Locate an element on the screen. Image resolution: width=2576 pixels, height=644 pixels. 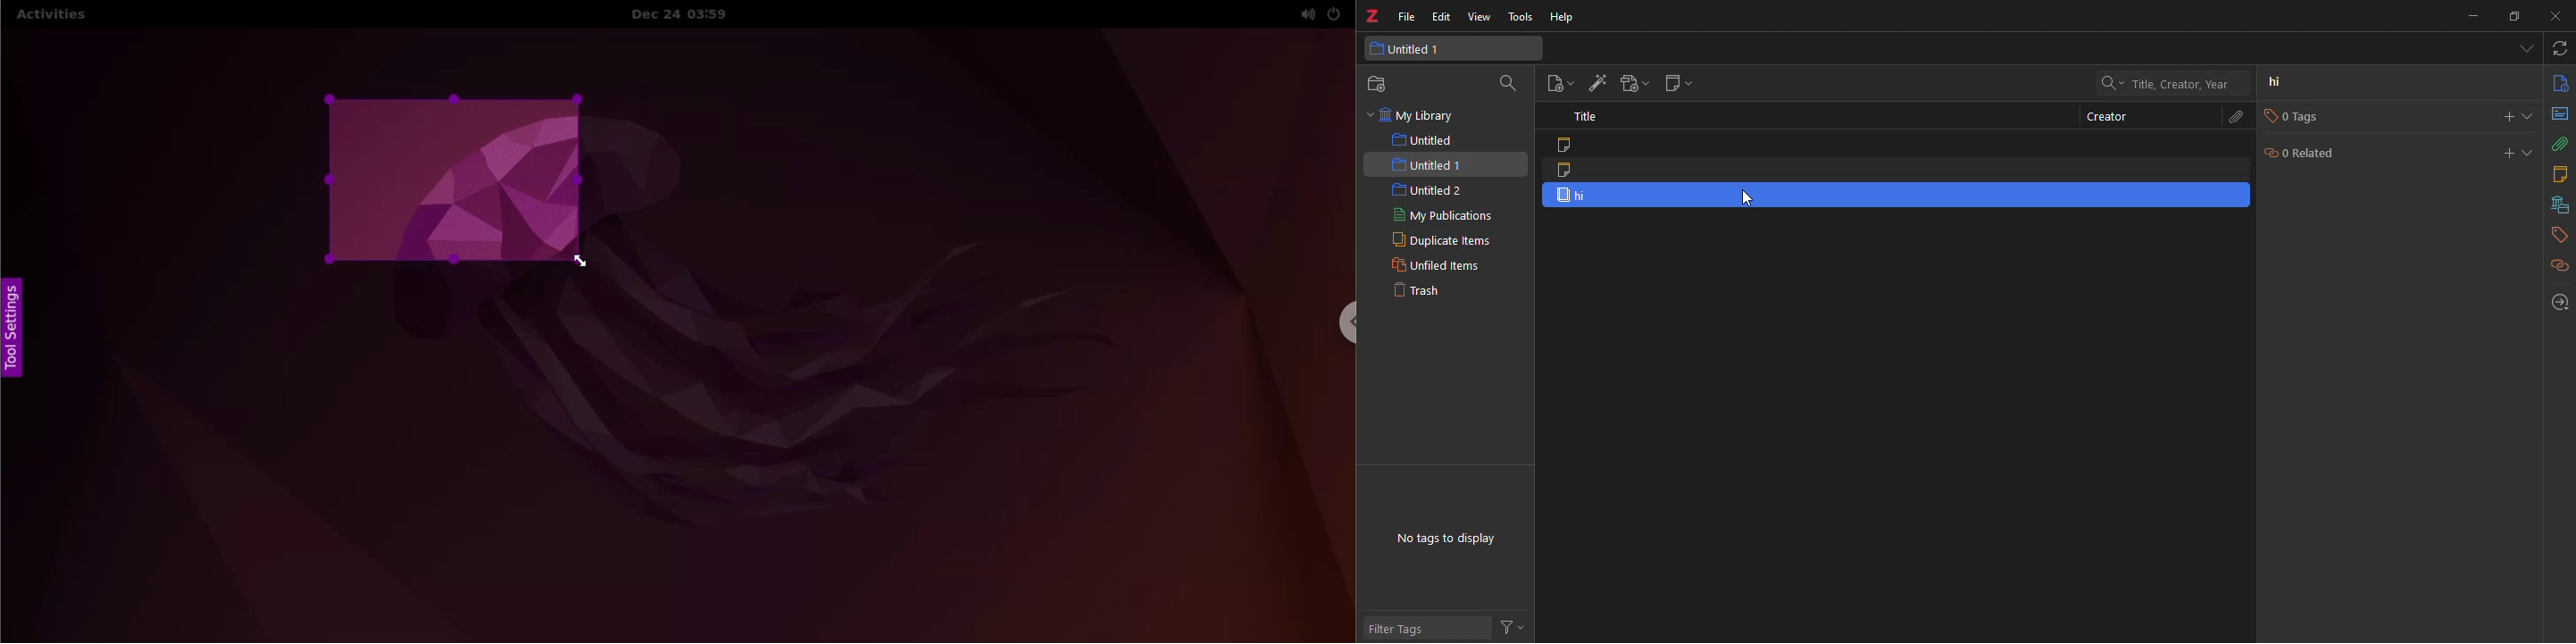
expand is located at coordinates (2530, 152).